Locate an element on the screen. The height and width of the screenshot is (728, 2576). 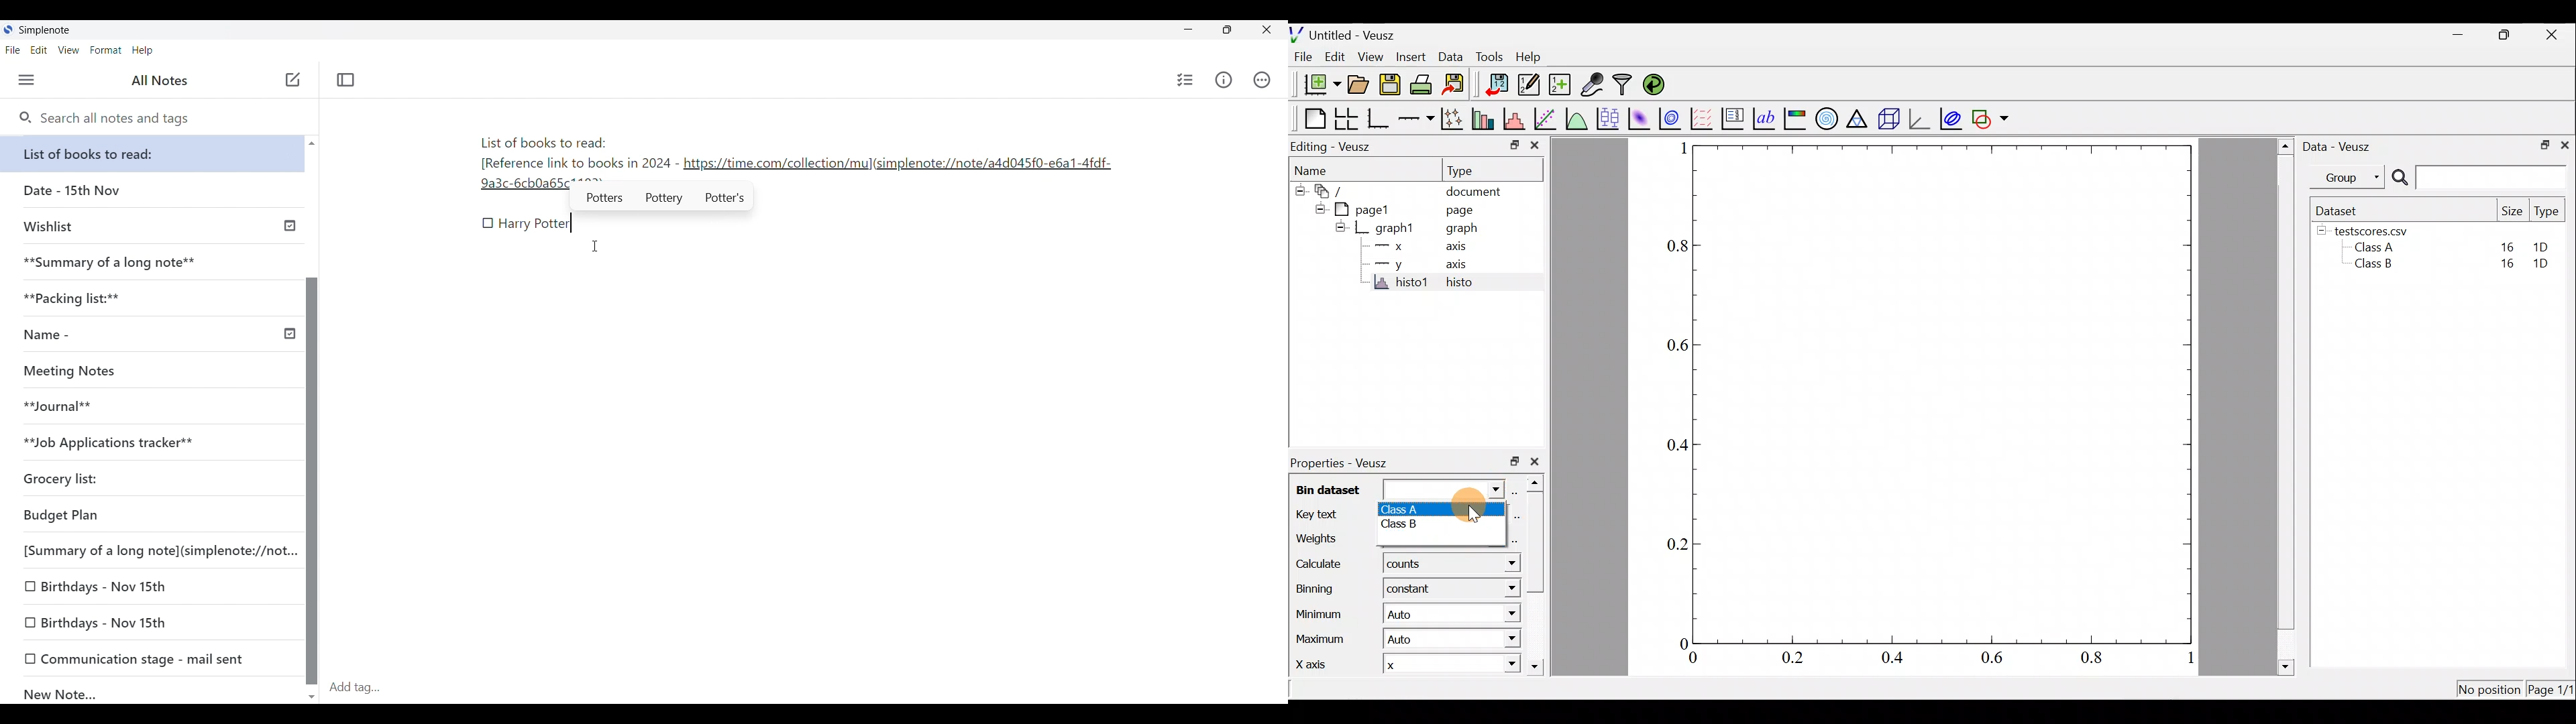
Minimum is located at coordinates (1321, 613).